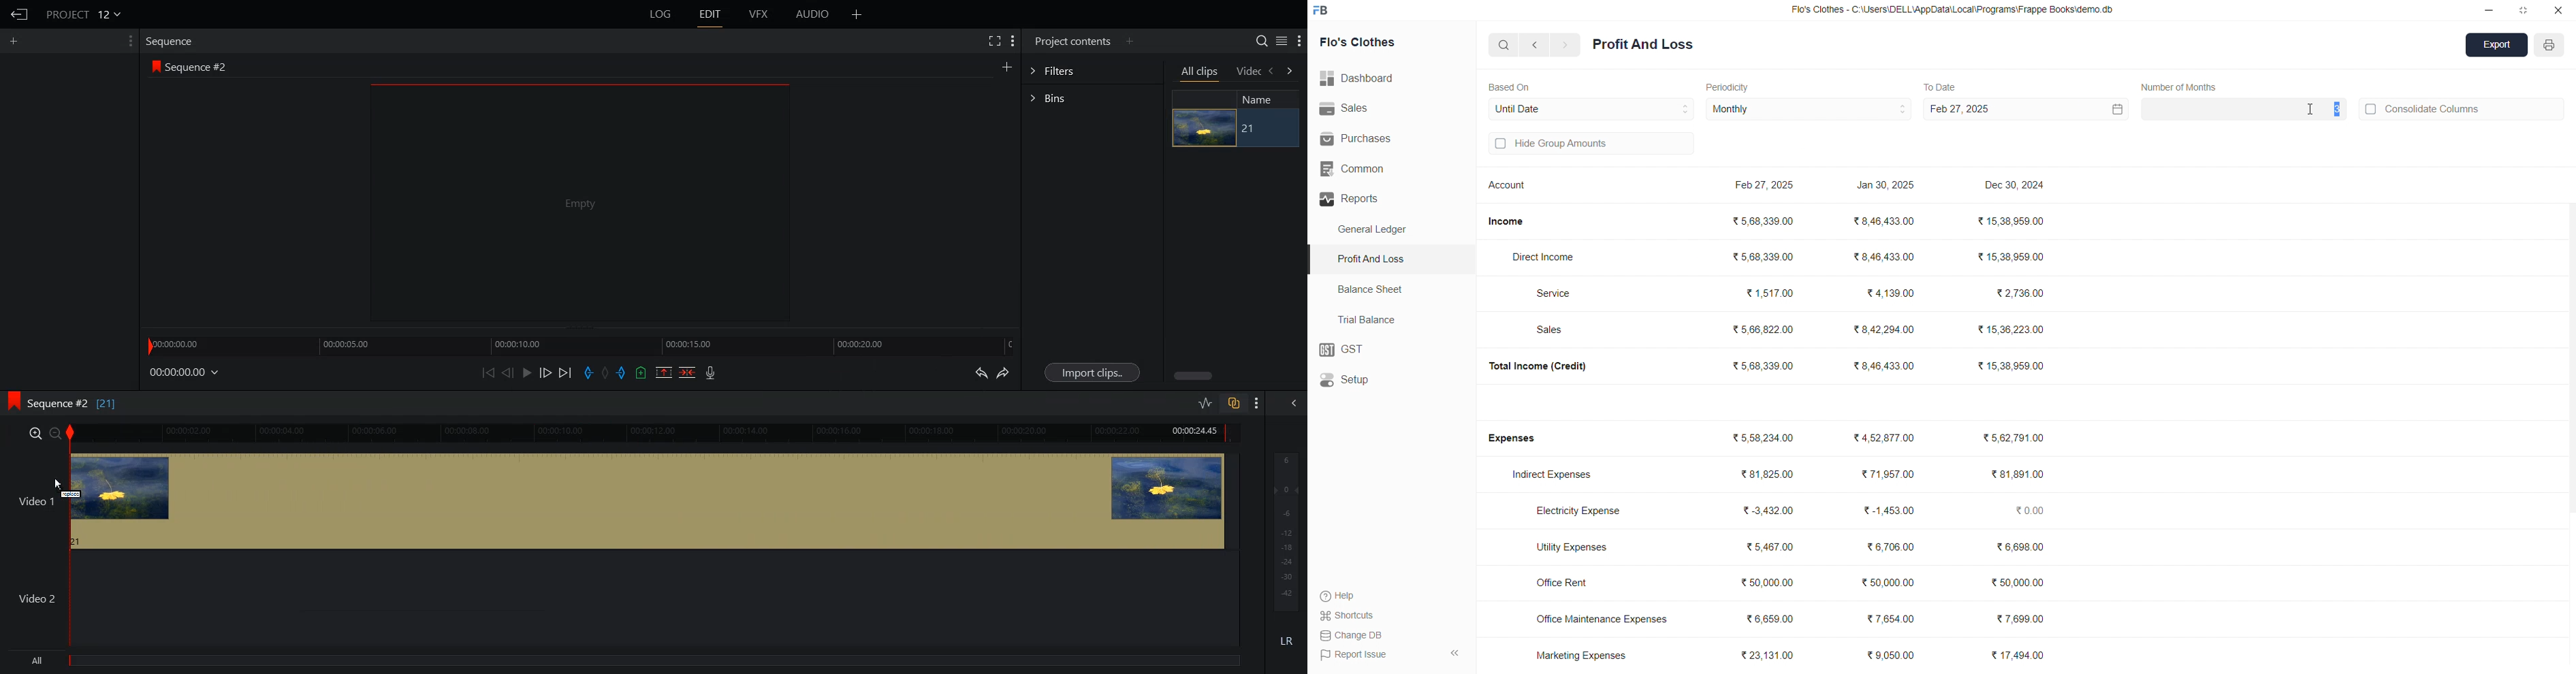 The width and height of the screenshot is (2576, 700). I want to click on Help, so click(1344, 595).